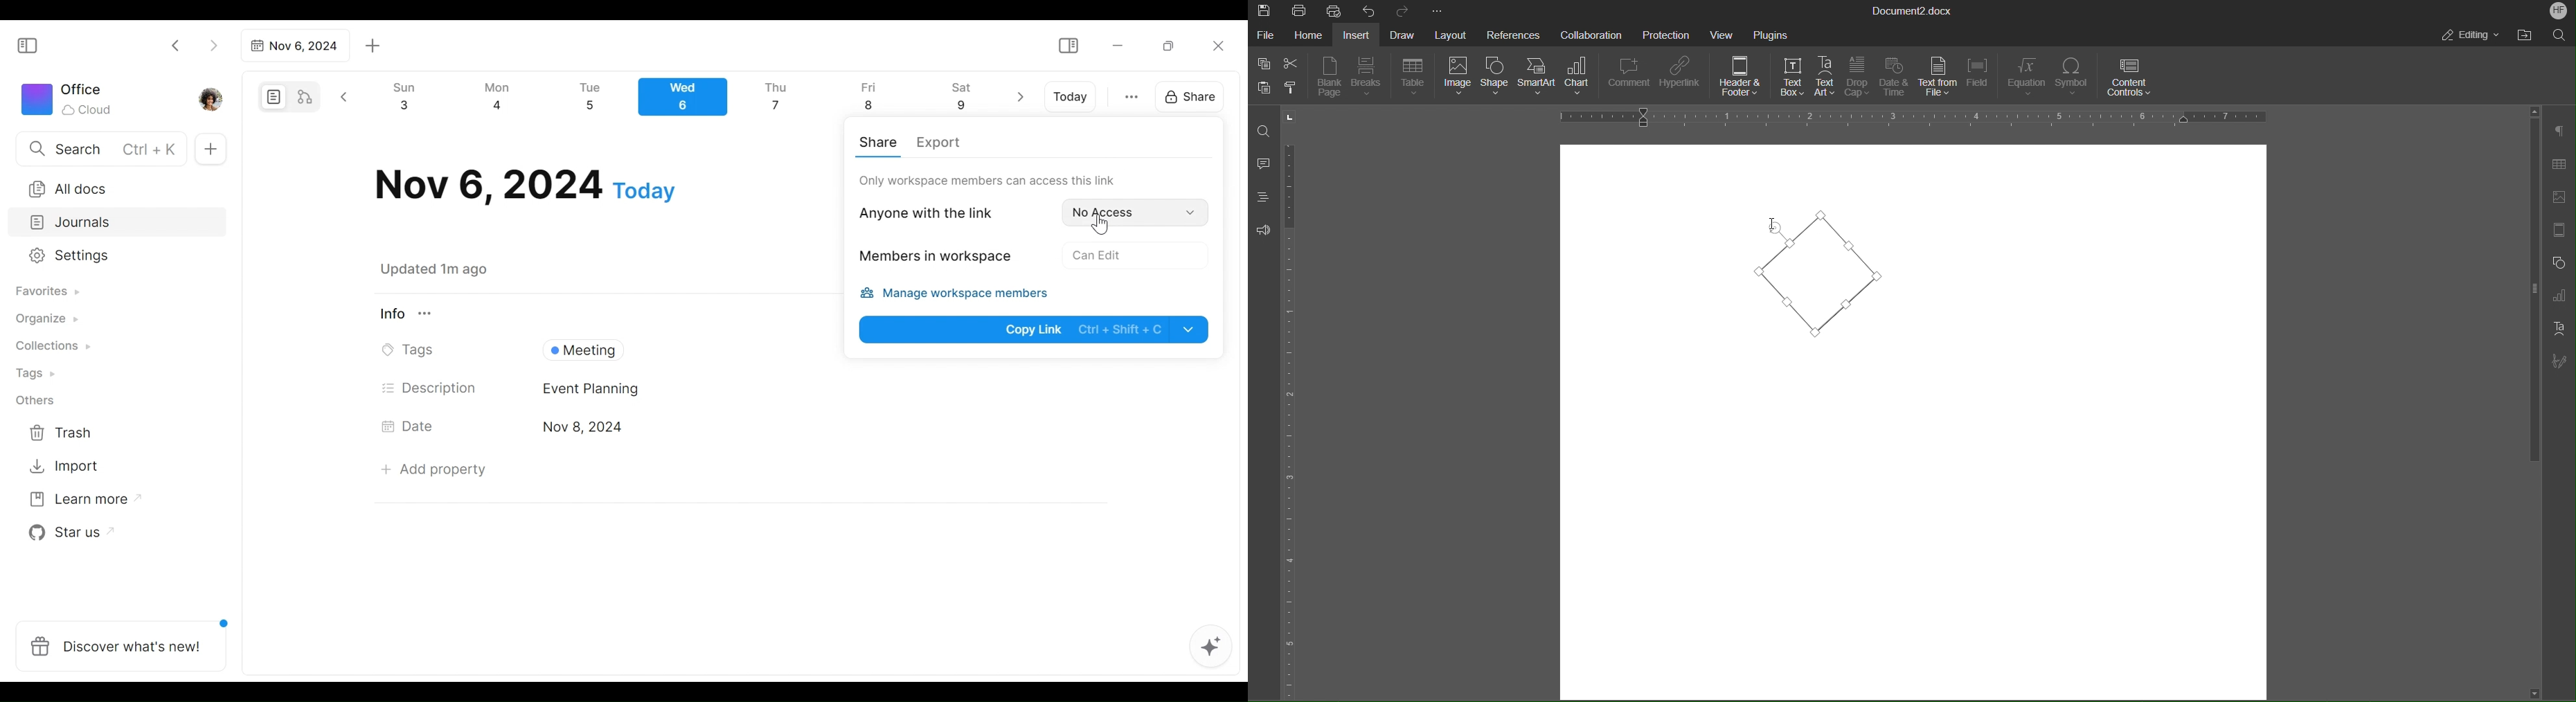 This screenshot has height=728, width=2576. I want to click on Edgeless mode, so click(306, 96).